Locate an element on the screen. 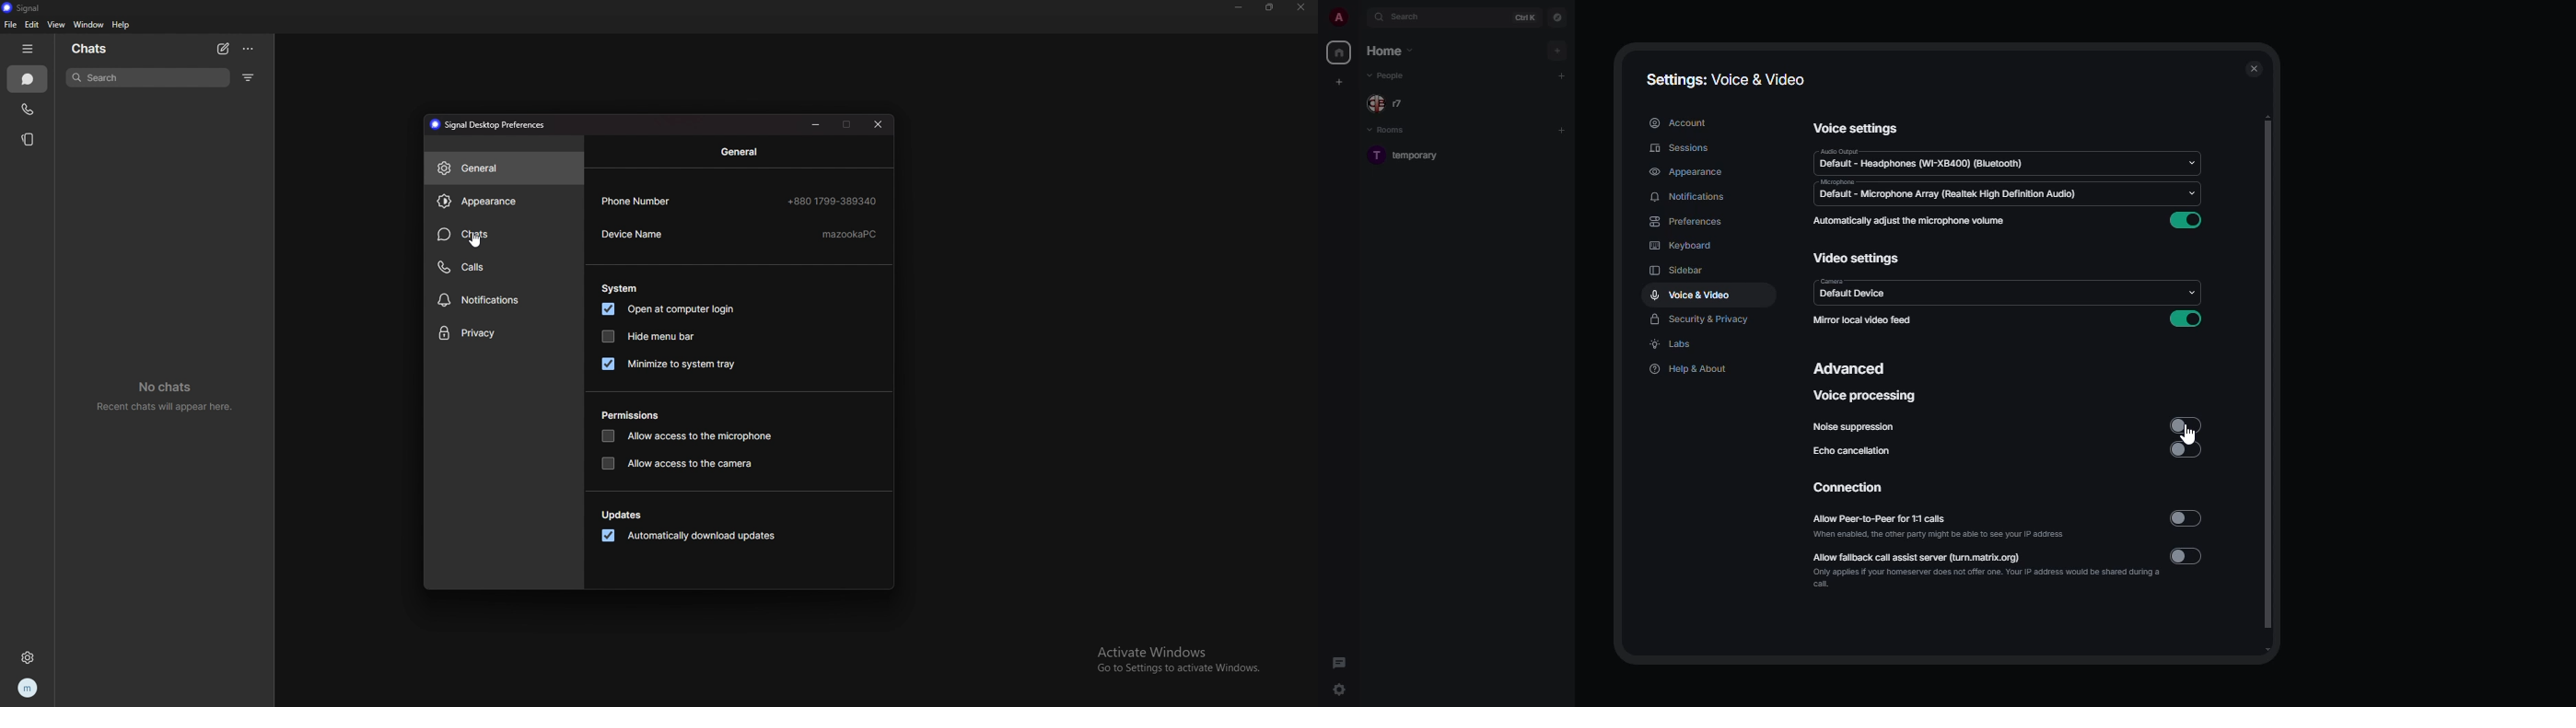  privacy is located at coordinates (503, 334).